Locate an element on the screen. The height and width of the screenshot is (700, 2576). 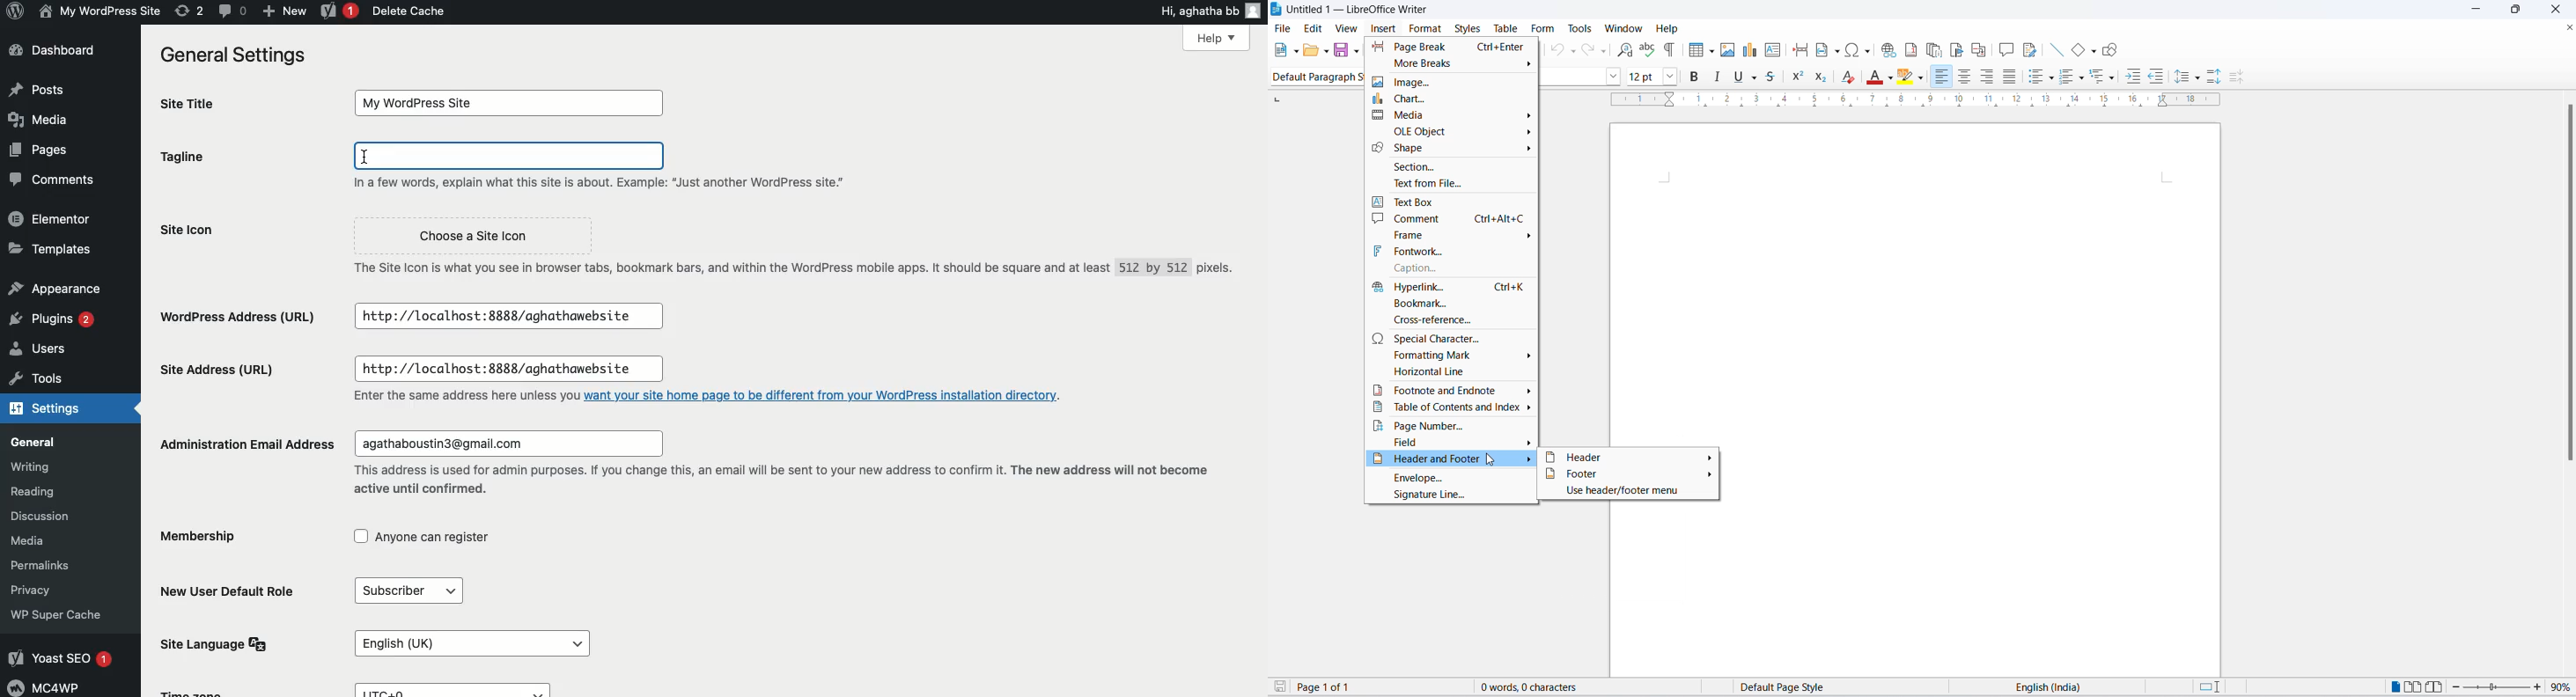
OLE OBJECTS is located at coordinates (1458, 132).